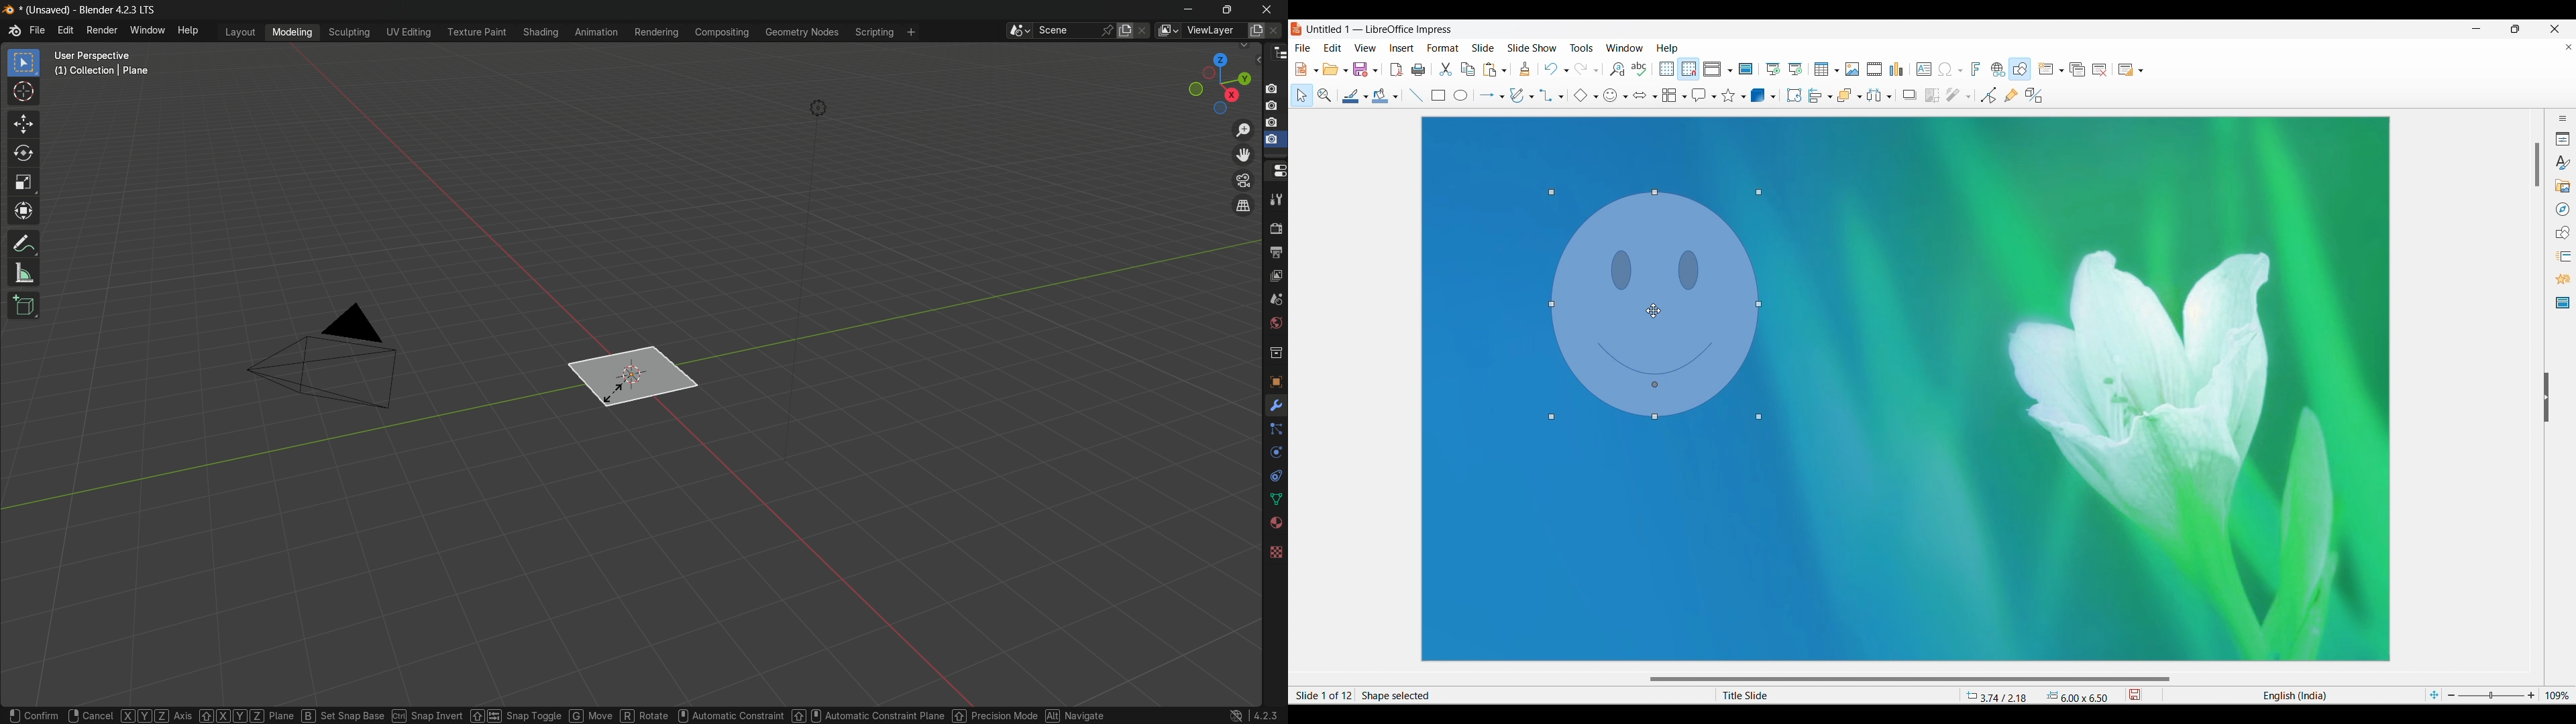 This screenshot has height=728, width=2576. I want to click on Object position changed, so click(1656, 305).